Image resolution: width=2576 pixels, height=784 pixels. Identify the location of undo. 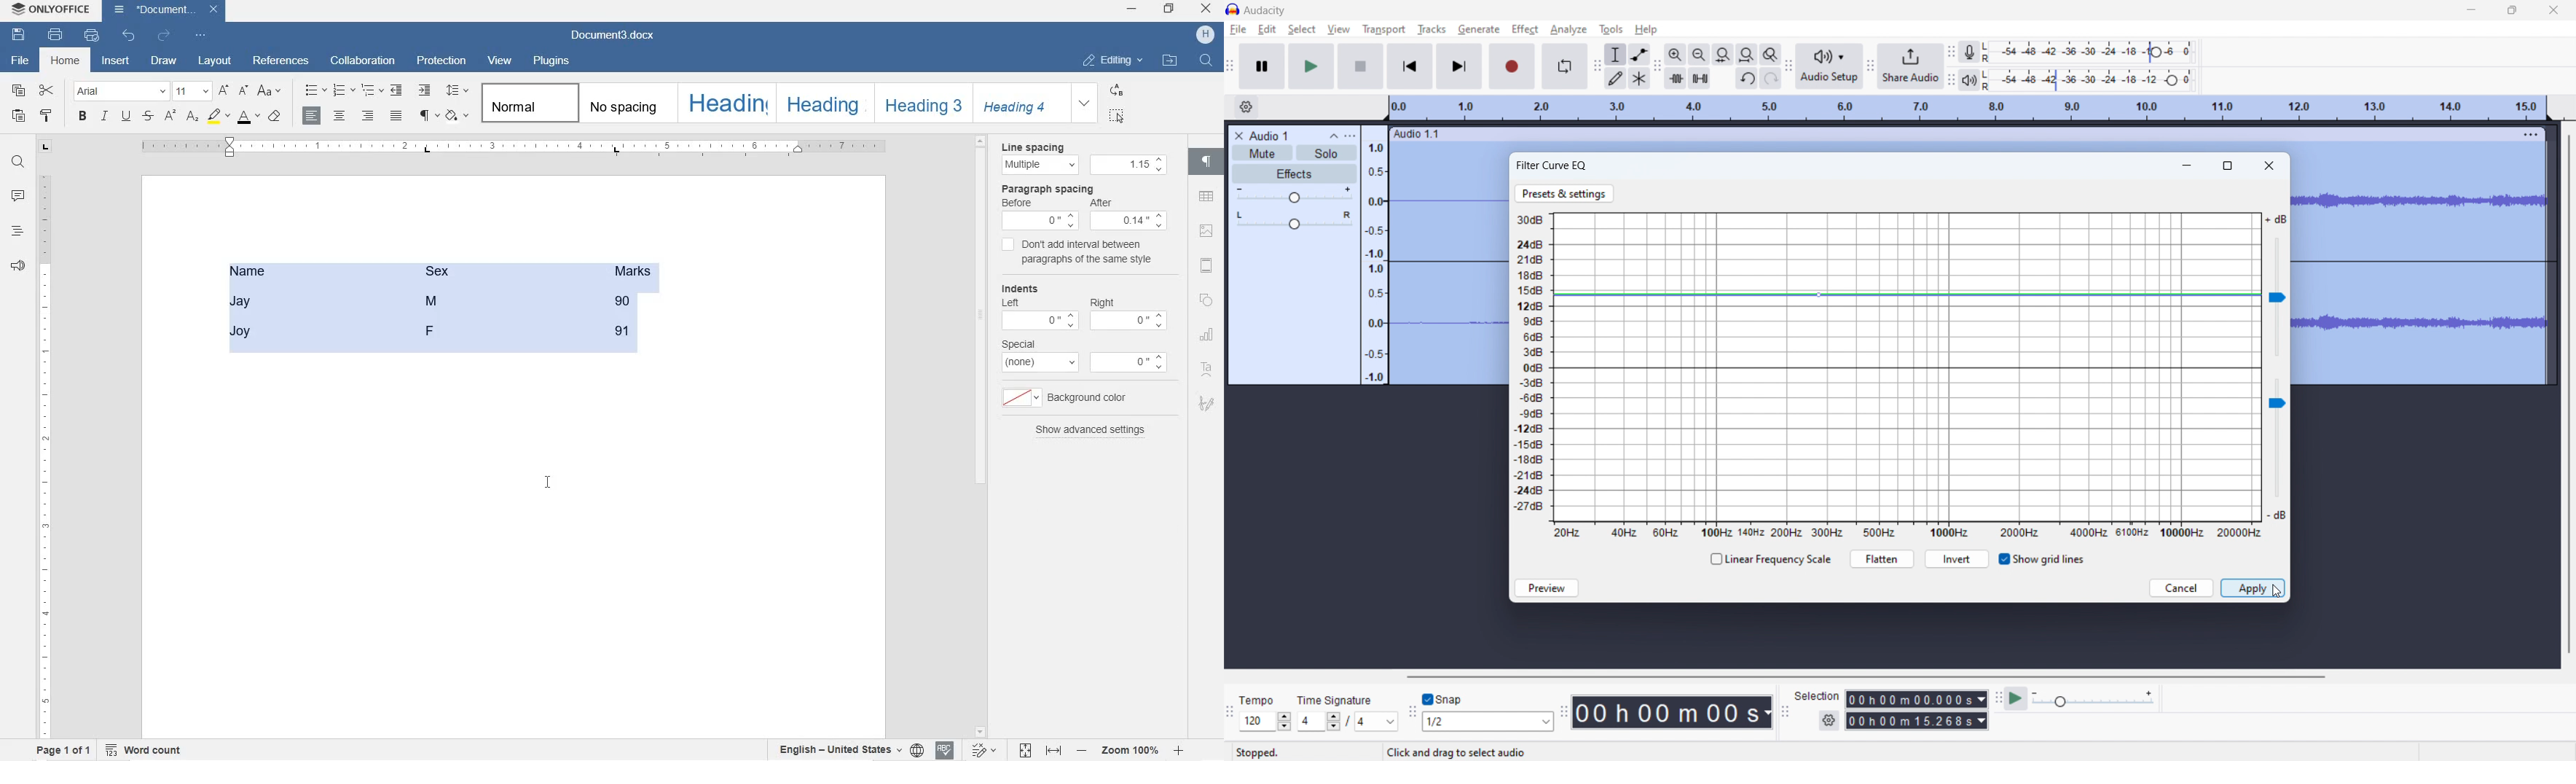
(1746, 79).